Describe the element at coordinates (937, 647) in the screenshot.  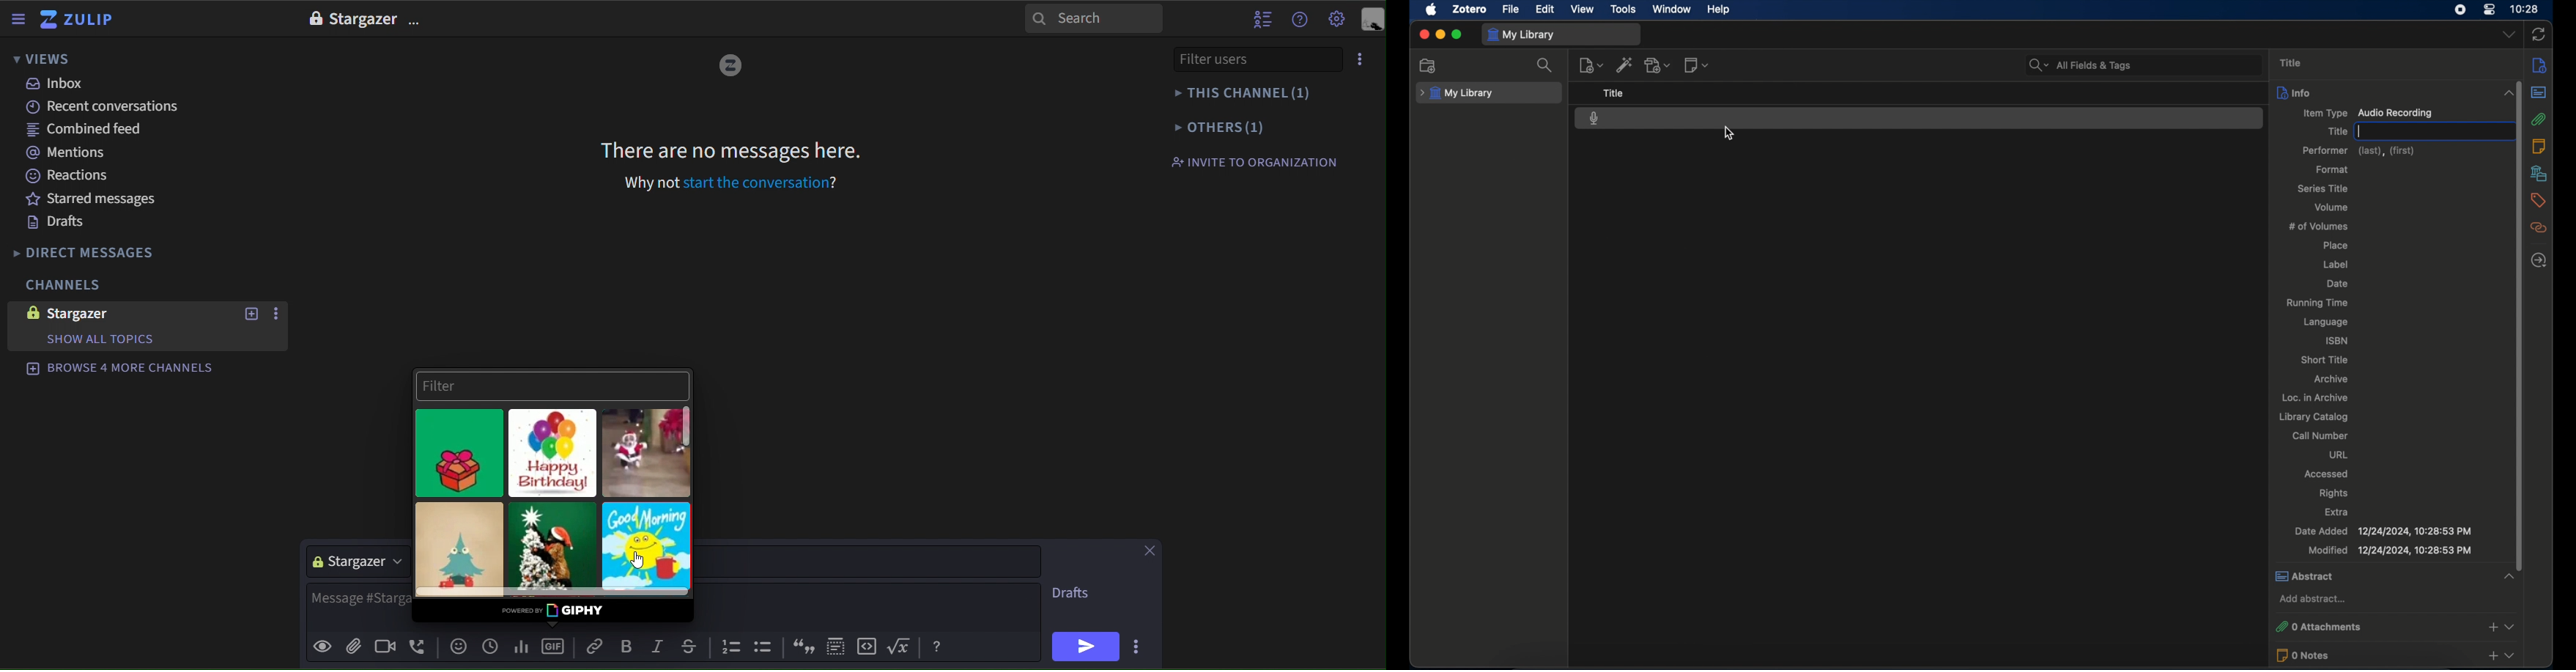
I see `icon` at that location.